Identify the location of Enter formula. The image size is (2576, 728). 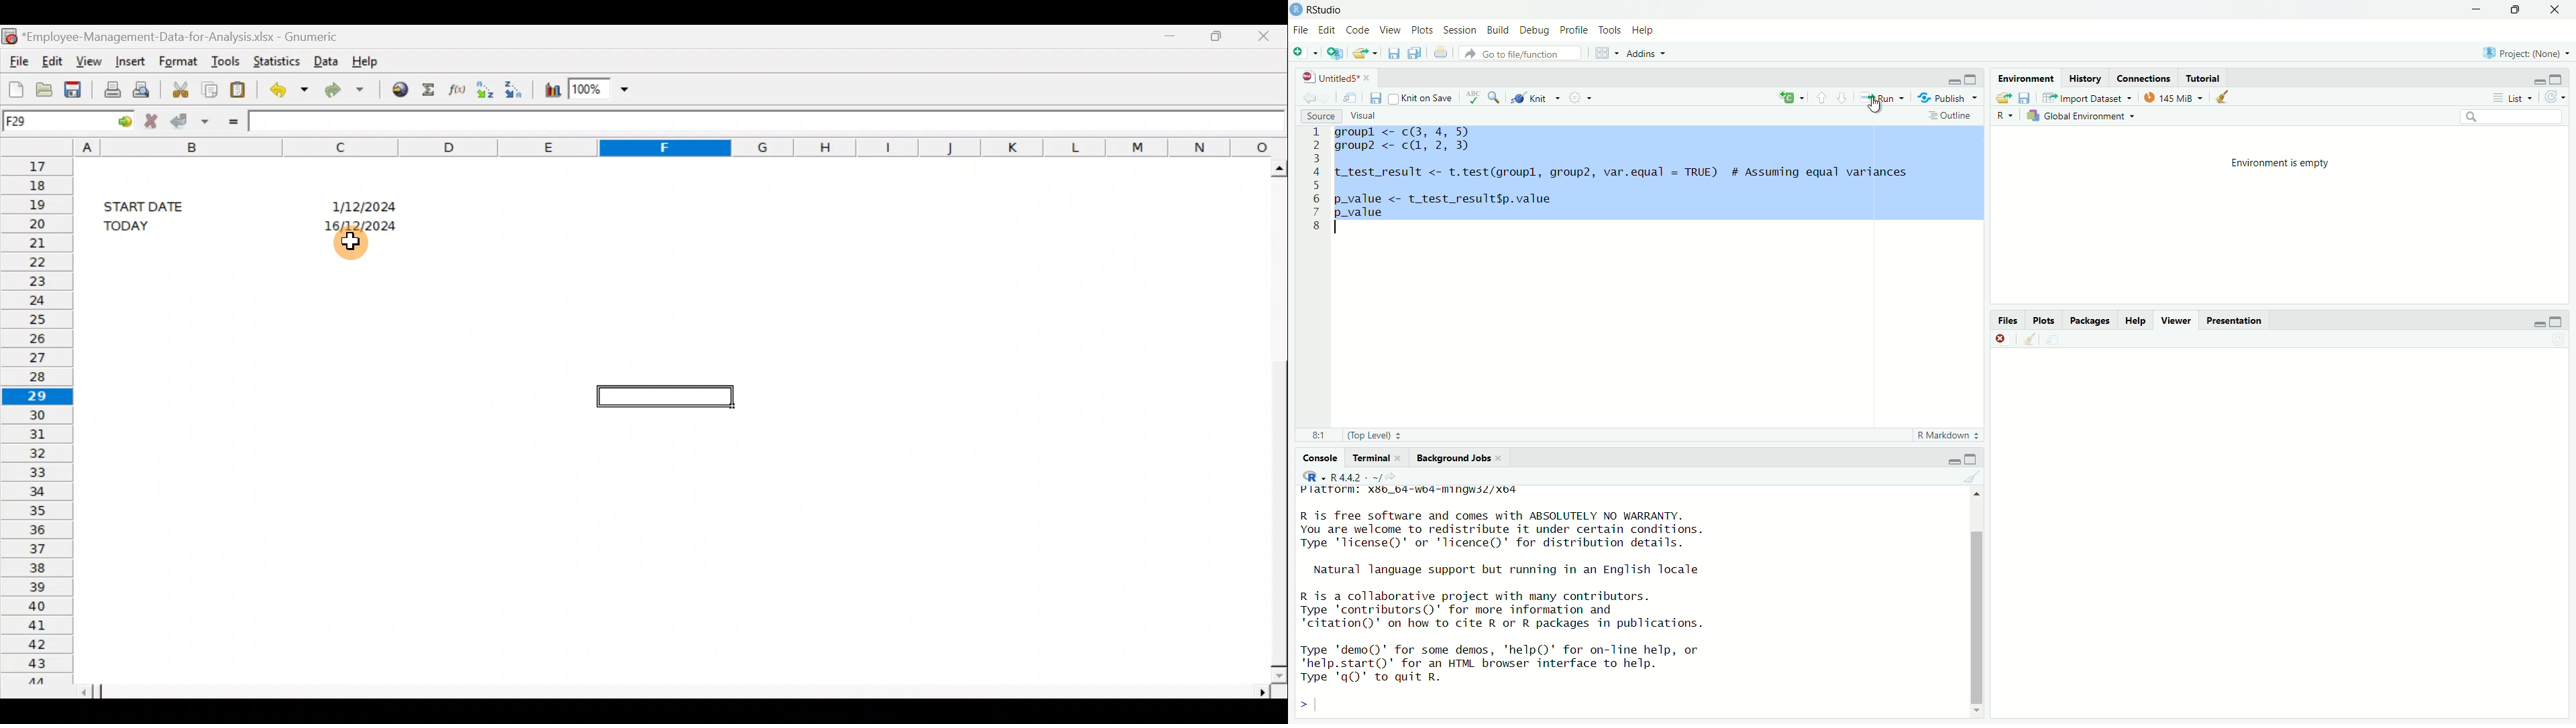
(230, 120).